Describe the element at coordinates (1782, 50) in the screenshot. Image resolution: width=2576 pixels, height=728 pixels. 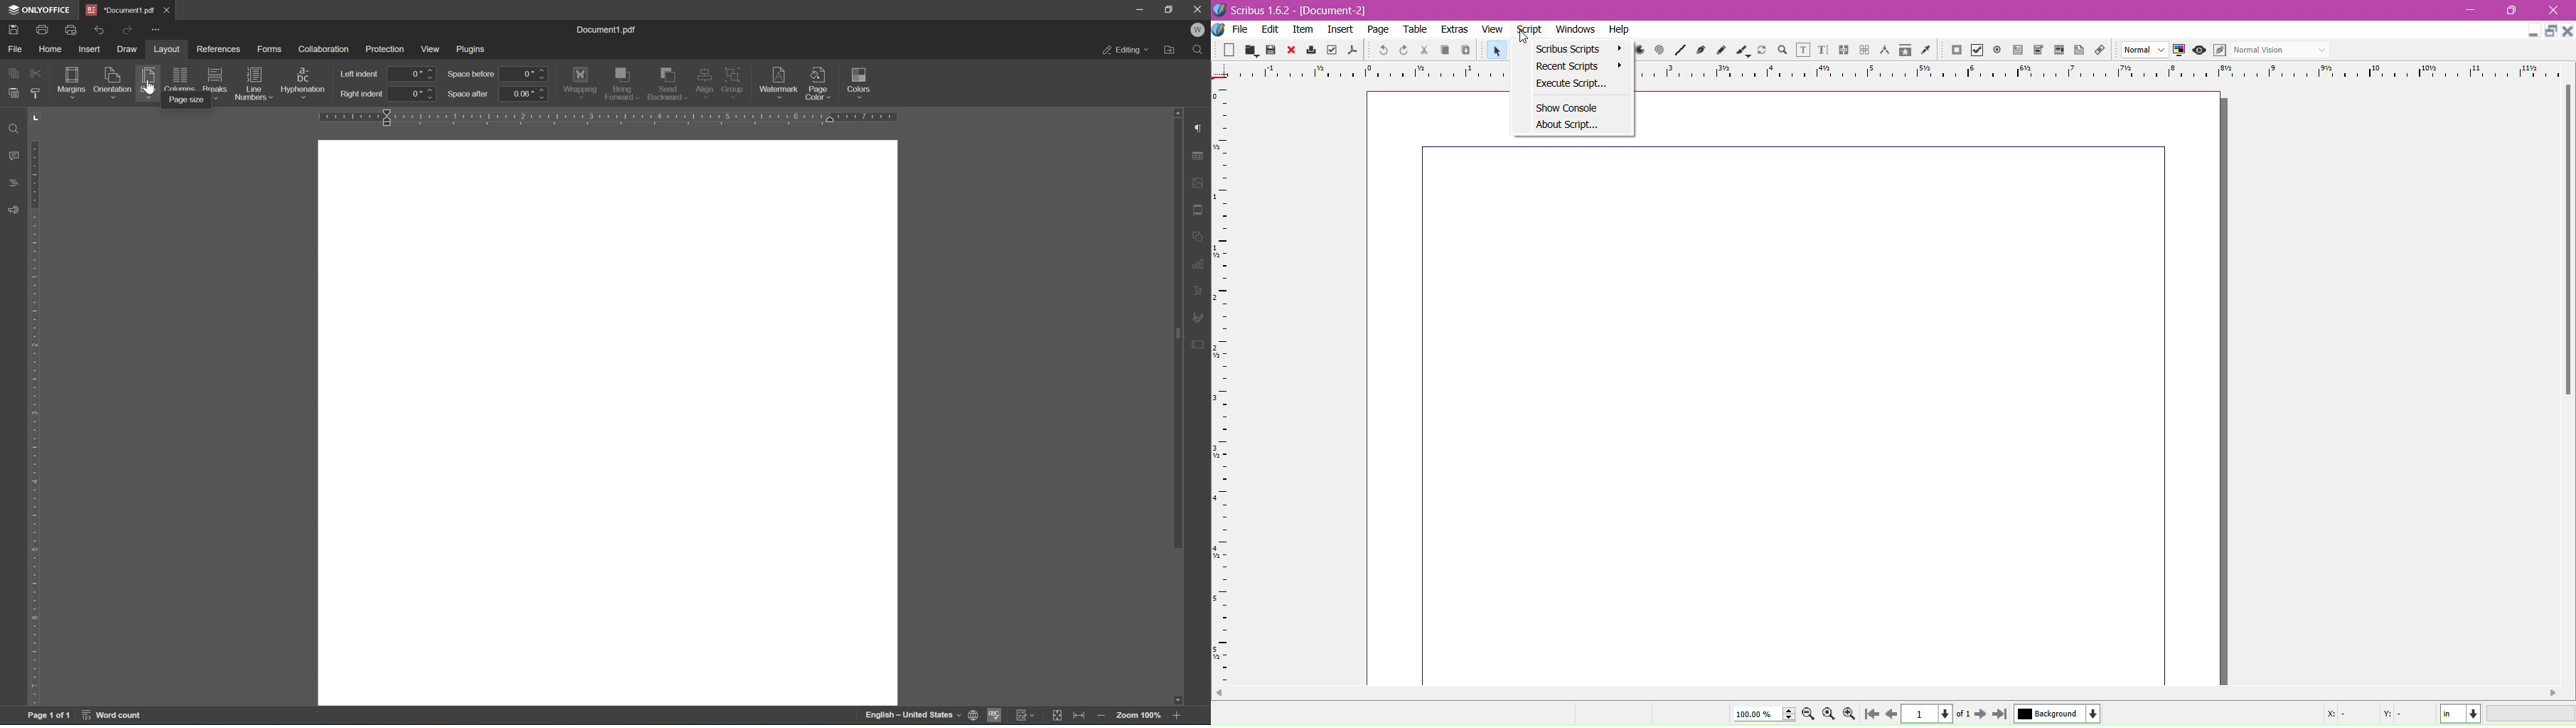
I see `Zoom and Pan` at that location.